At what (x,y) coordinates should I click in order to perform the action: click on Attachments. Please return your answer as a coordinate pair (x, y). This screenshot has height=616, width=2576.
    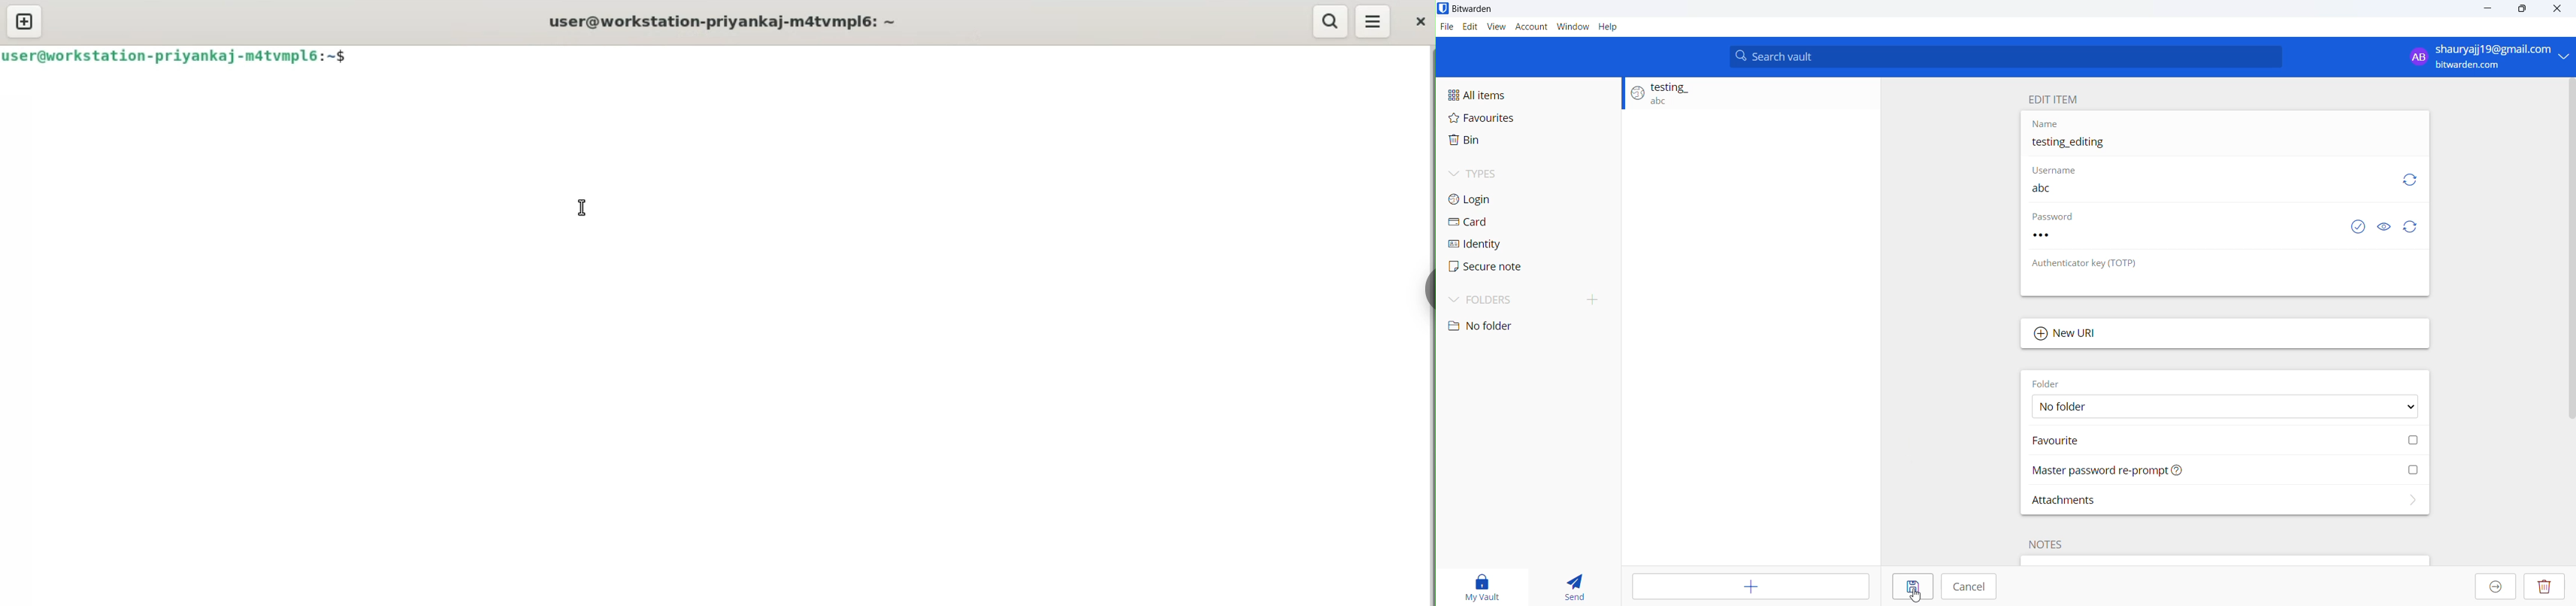
    Looking at the image, I should click on (2222, 498).